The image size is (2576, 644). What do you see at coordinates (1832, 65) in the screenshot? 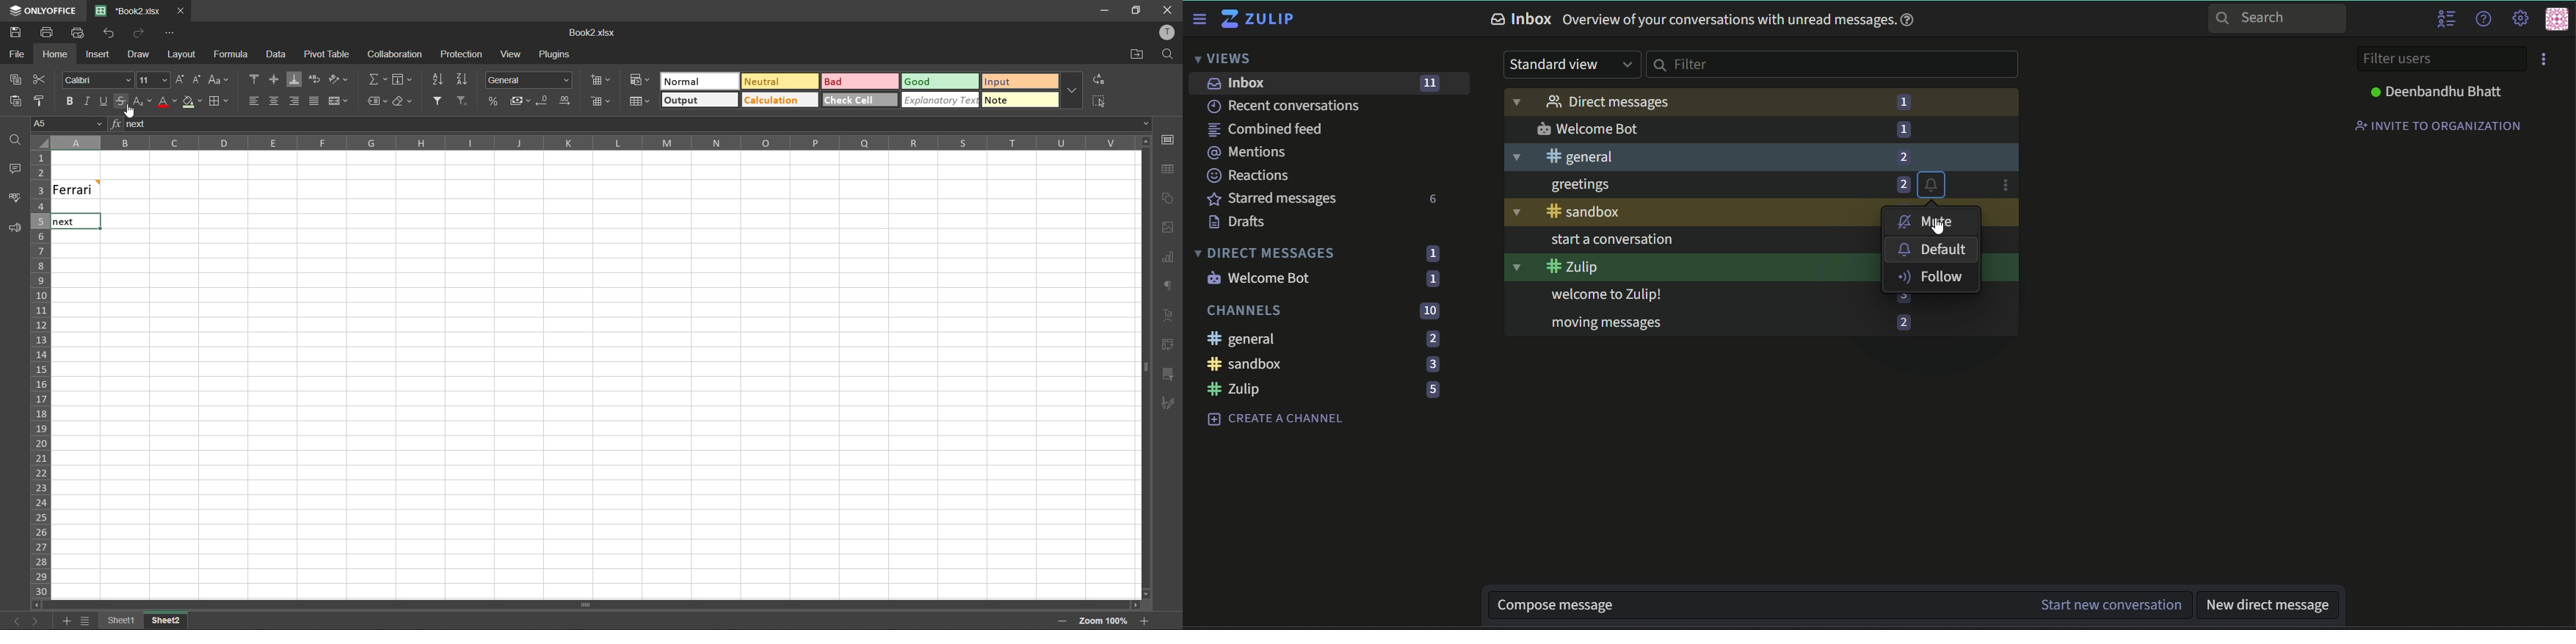
I see `Filter` at bounding box center [1832, 65].